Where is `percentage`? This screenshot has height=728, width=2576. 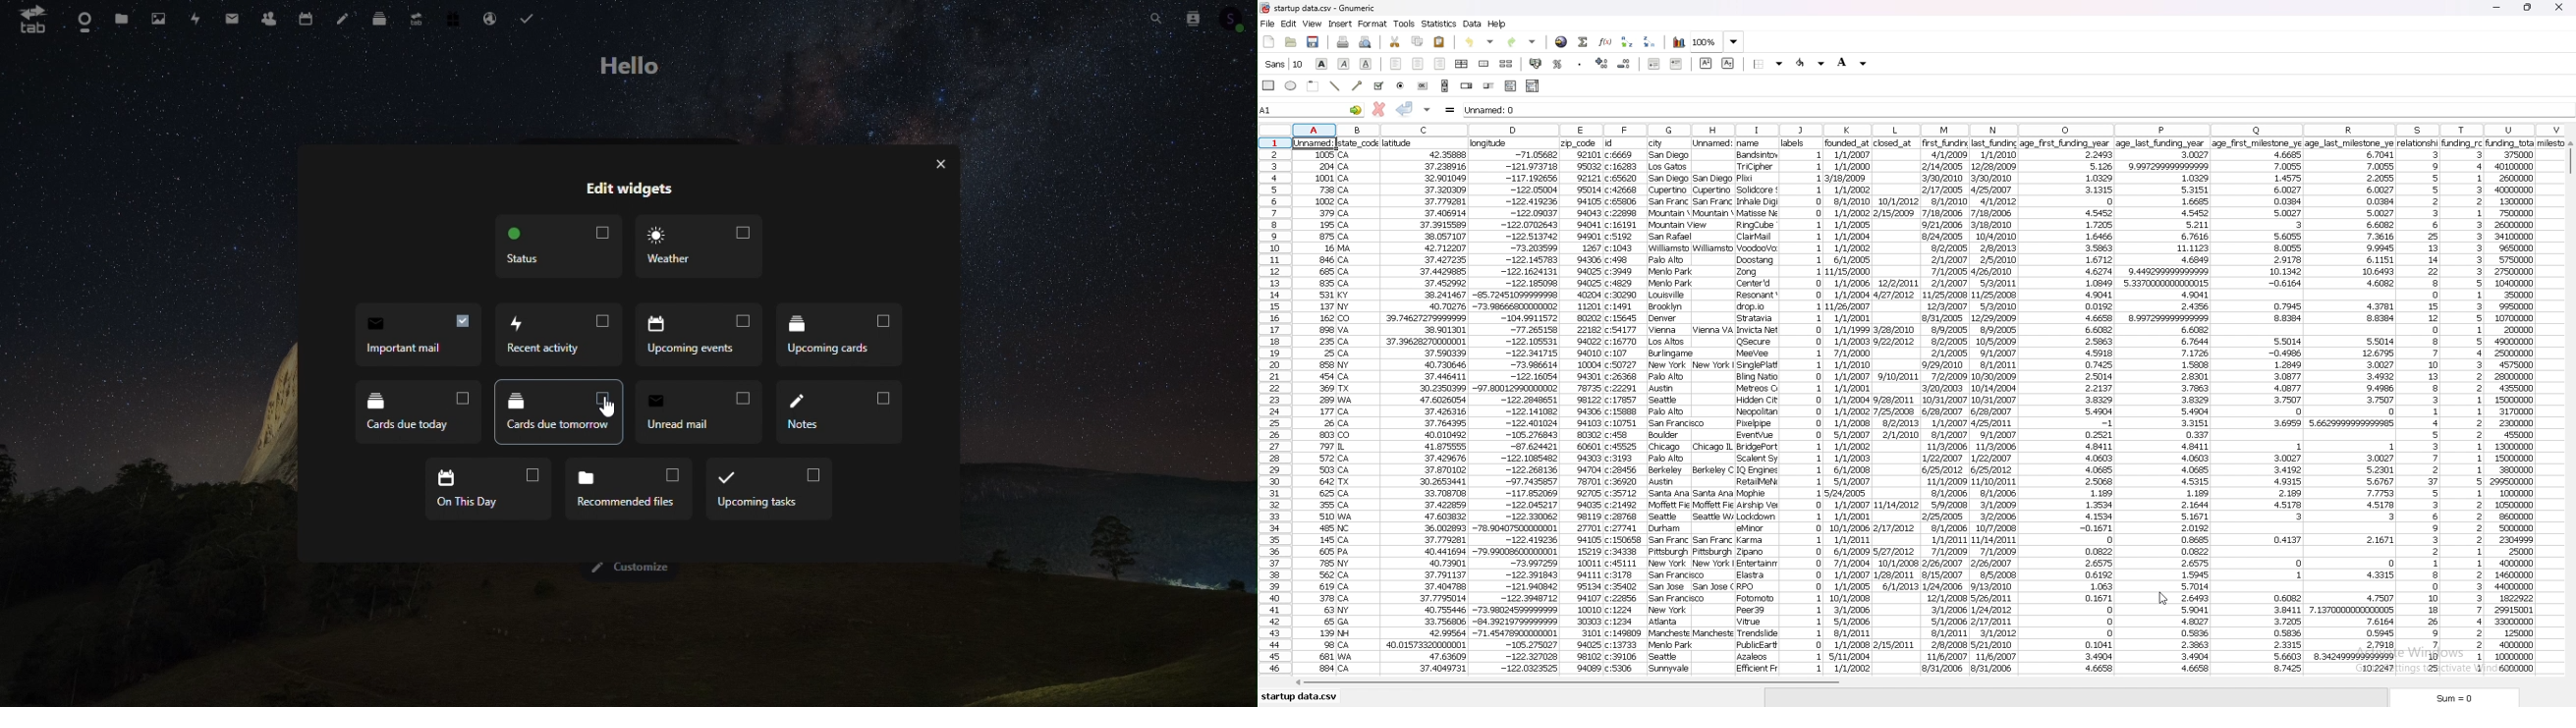 percentage is located at coordinates (1558, 64).